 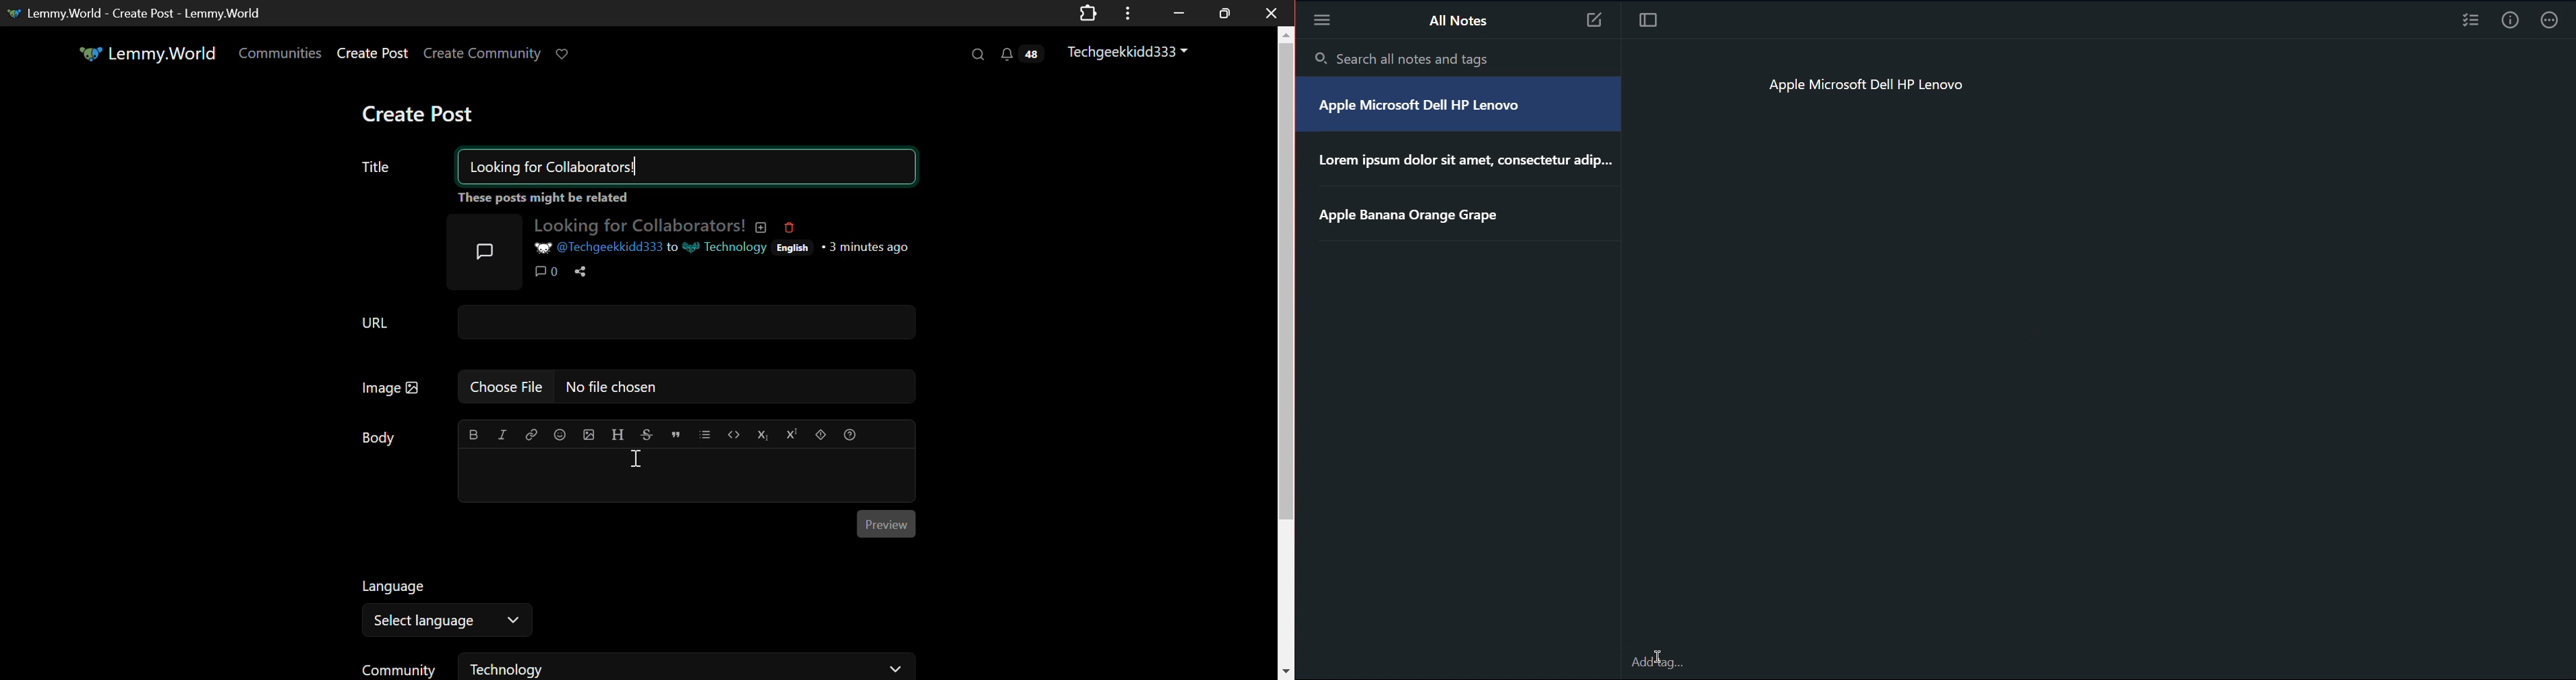 I want to click on Community, so click(x=401, y=668).